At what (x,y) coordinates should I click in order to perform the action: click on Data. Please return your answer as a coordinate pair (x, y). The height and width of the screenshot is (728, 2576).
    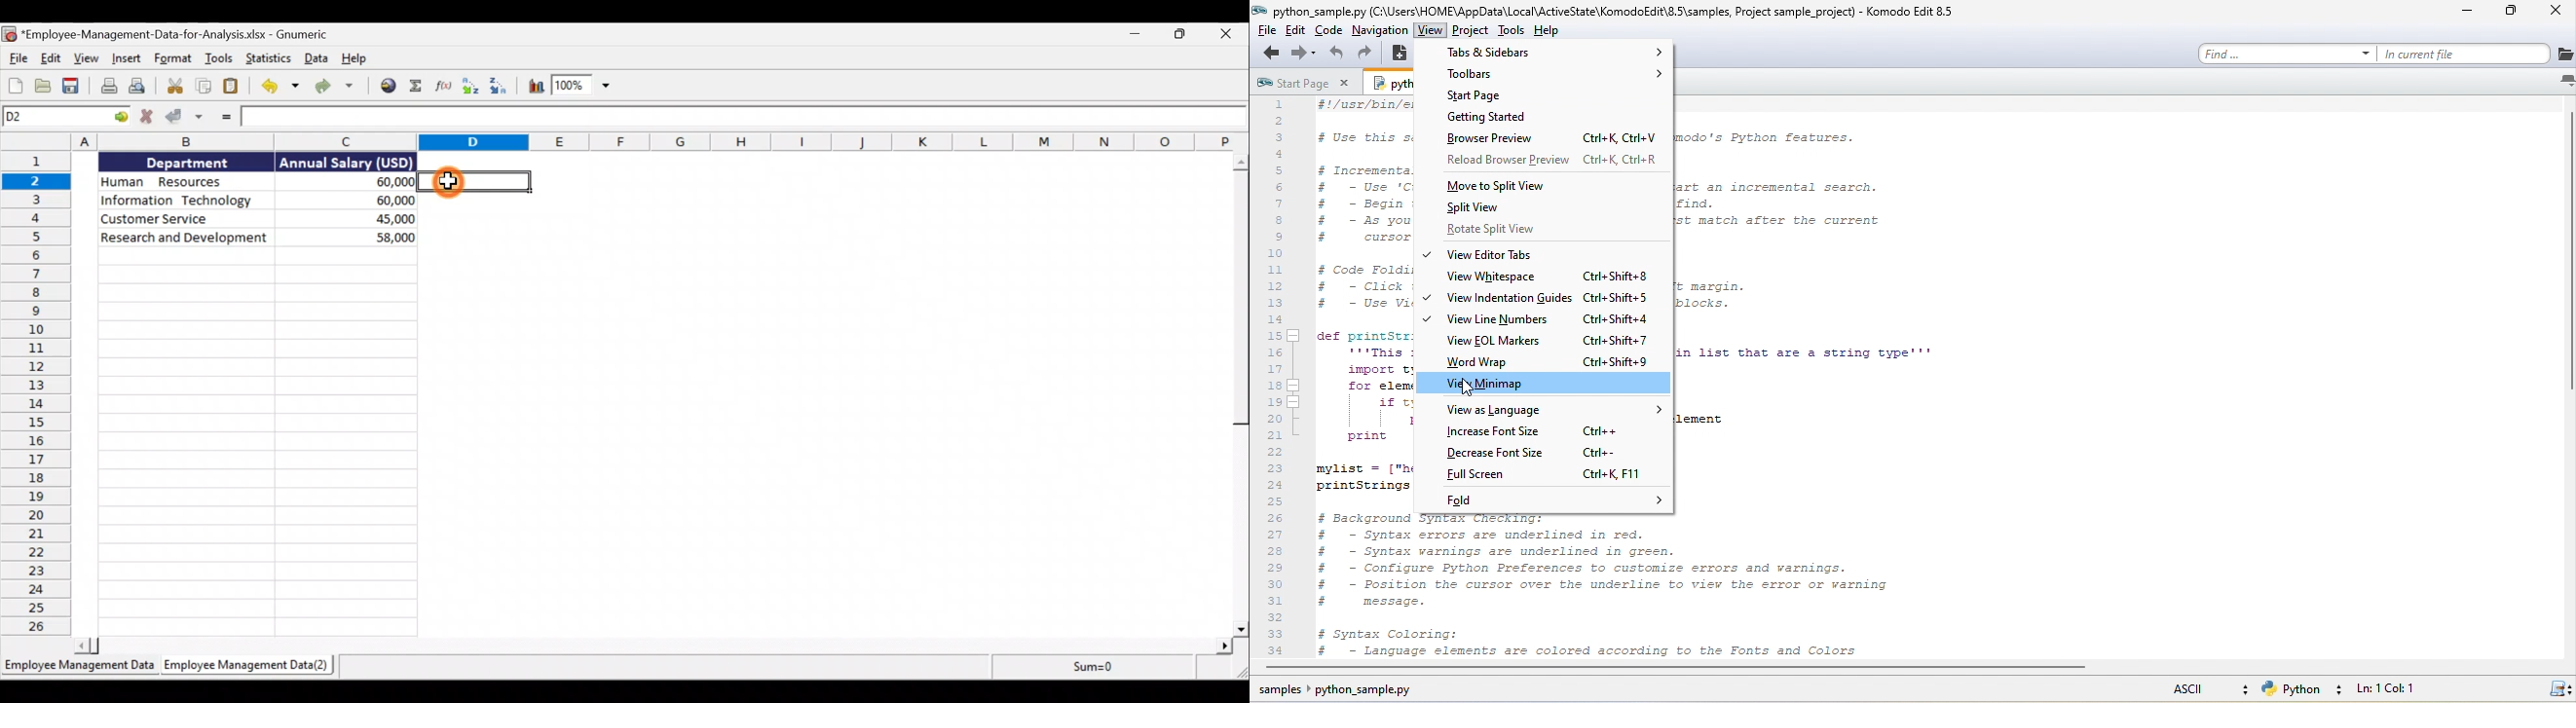
    Looking at the image, I should click on (315, 59).